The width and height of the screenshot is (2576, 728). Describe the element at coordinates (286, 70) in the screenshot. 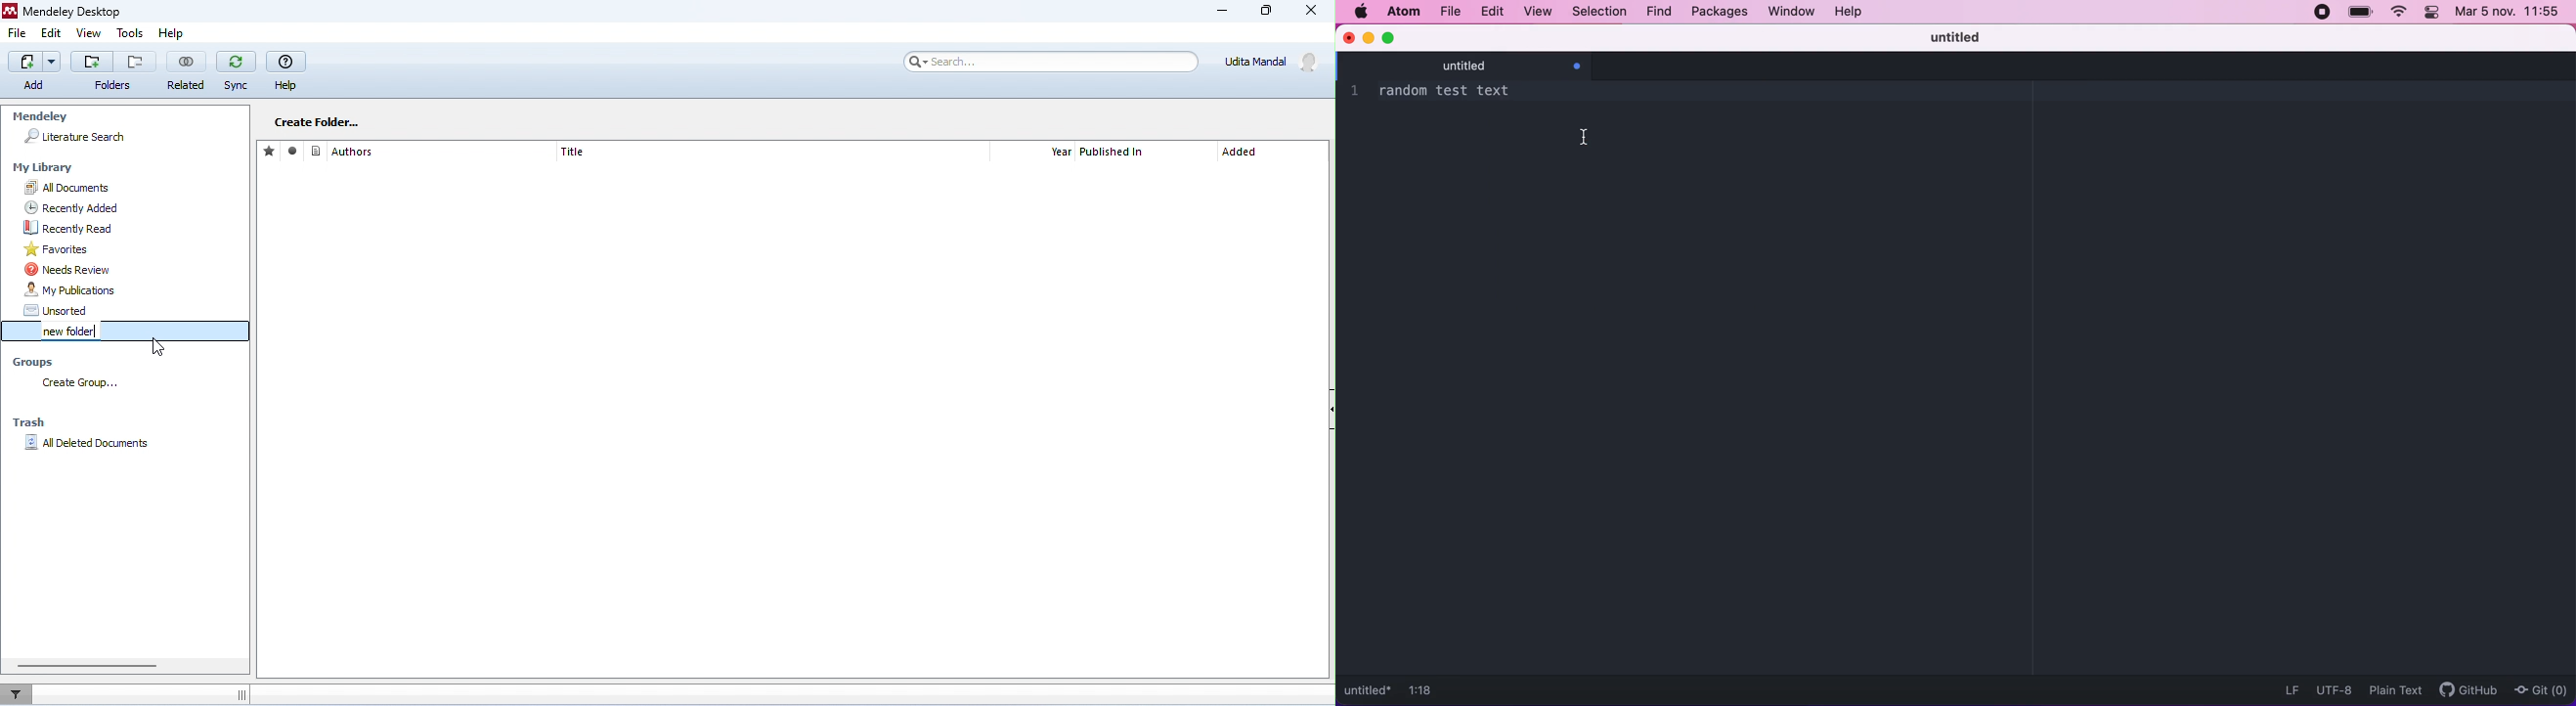

I see `help` at that location.